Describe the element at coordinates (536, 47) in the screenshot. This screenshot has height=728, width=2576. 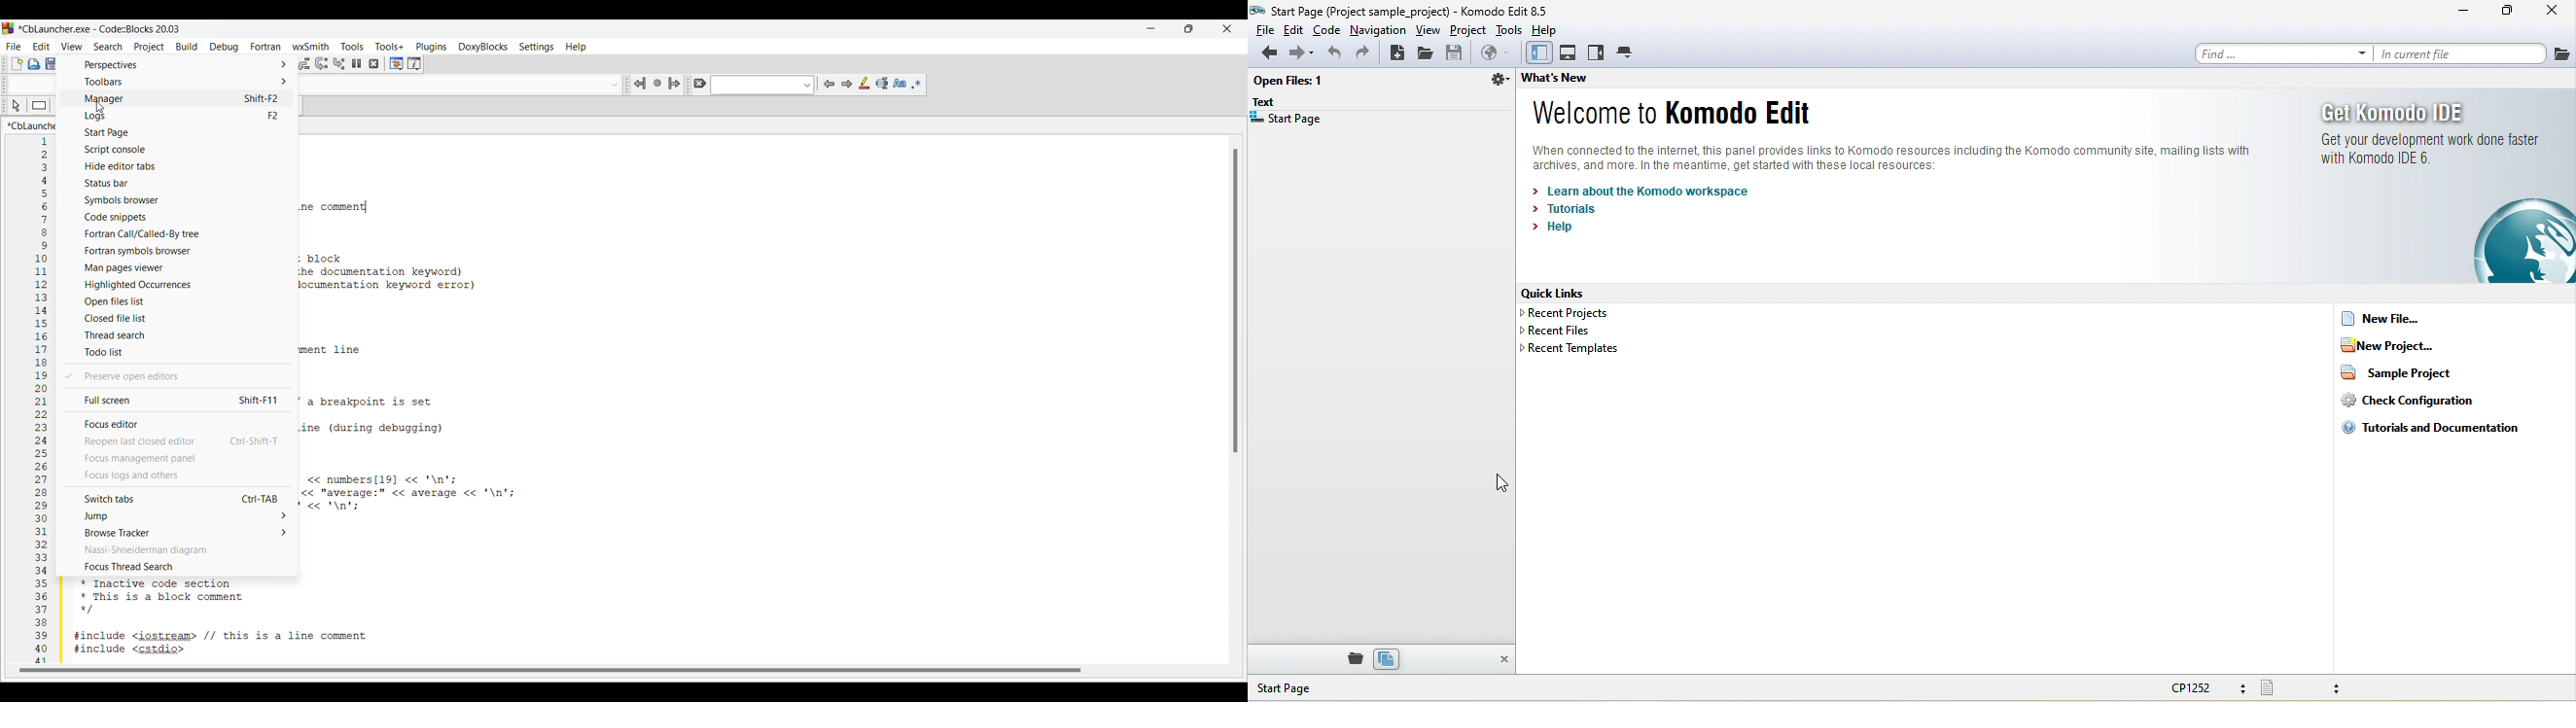
I see `Settings menu` at that location.